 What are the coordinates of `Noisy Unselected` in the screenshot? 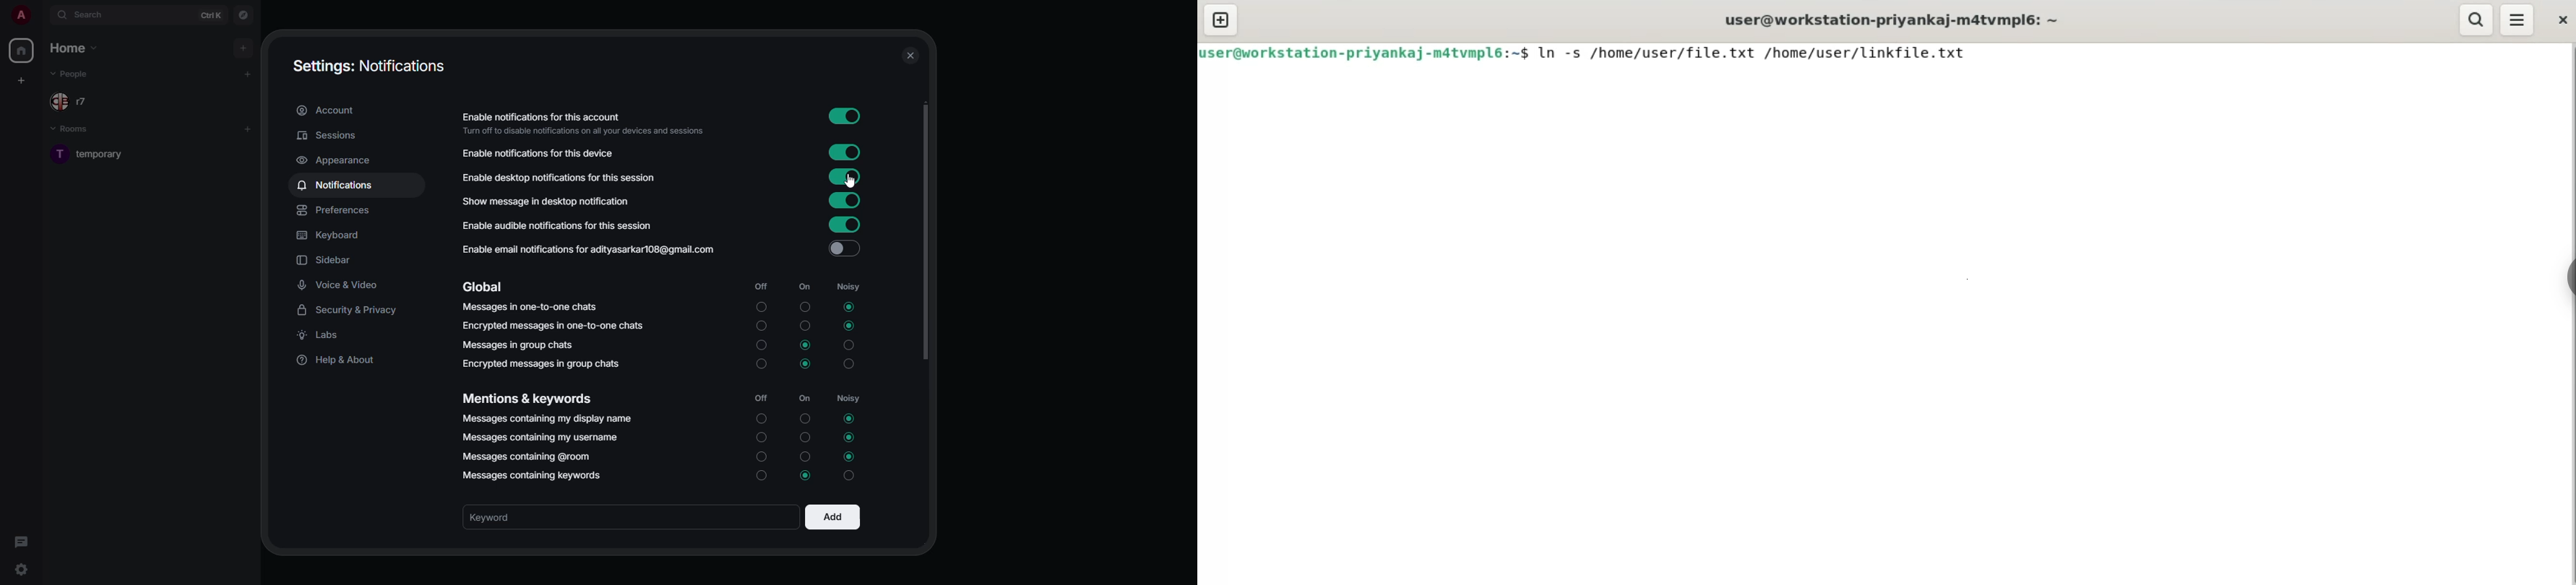 It's located at (850, 364).